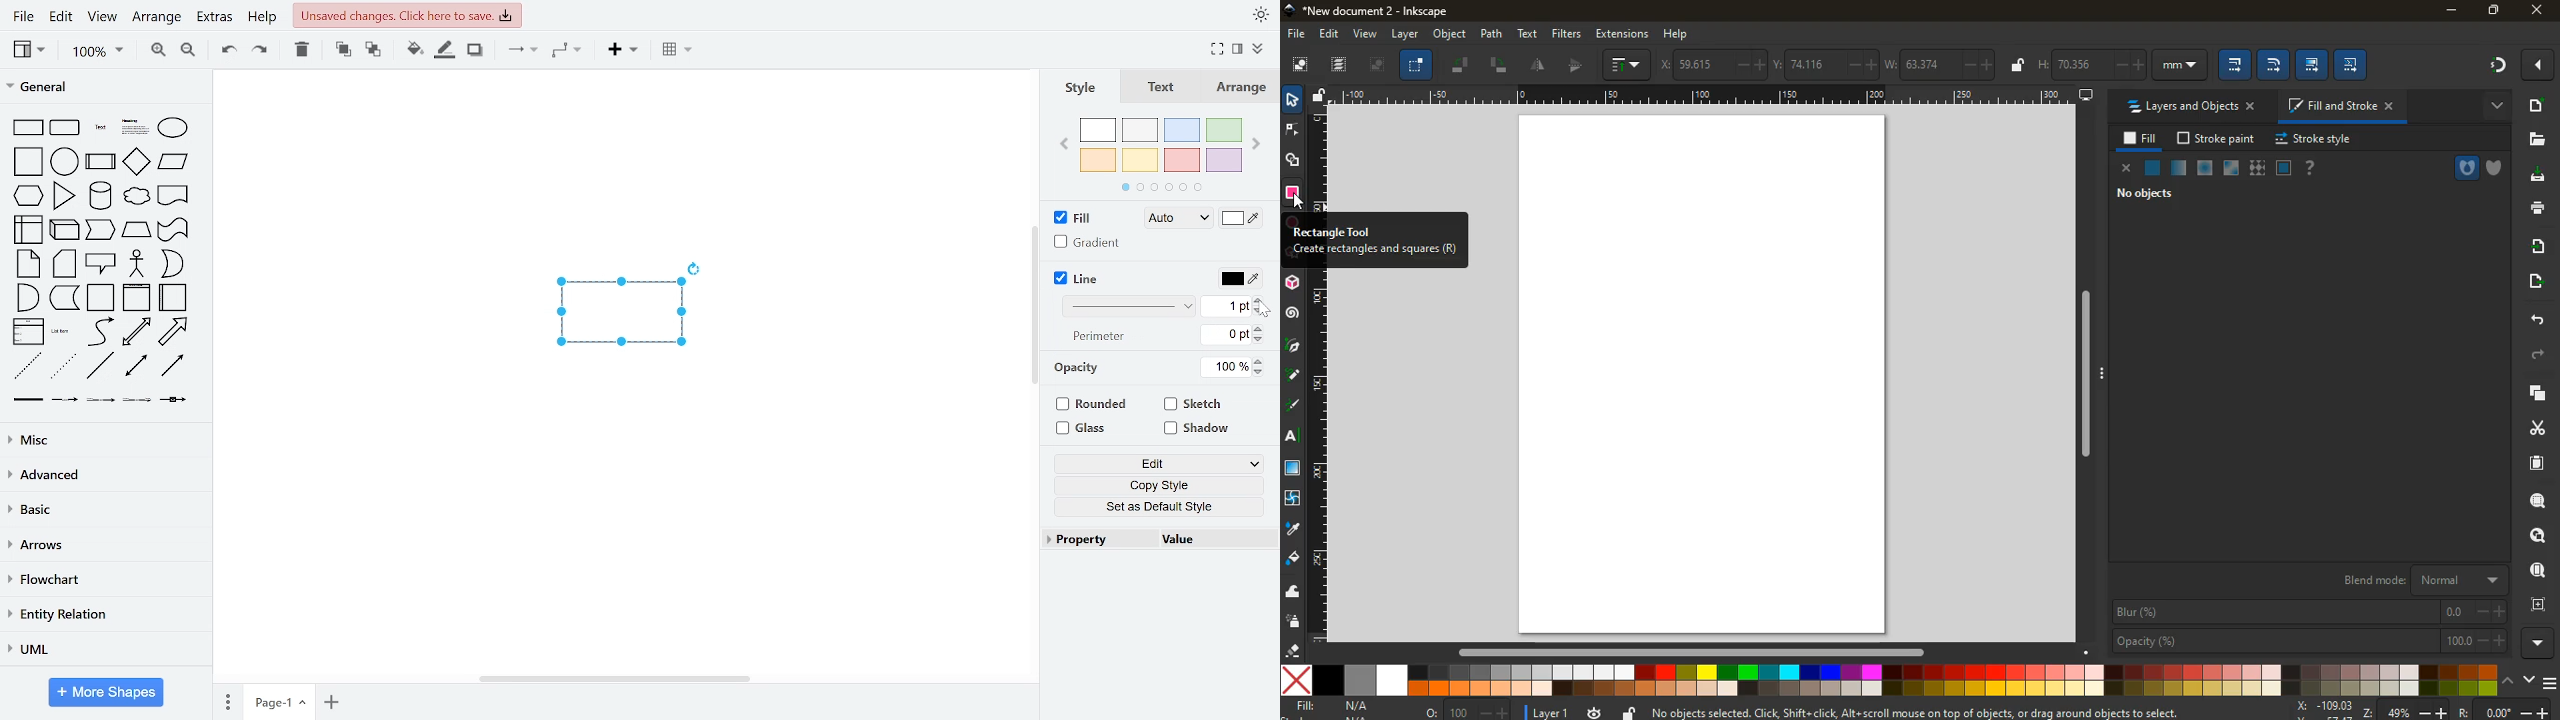 The height and width of the screenshot is (728, 2576). Describe the element at coordinates (135, 331) in the screenshot. I see `general shapes` at that location.